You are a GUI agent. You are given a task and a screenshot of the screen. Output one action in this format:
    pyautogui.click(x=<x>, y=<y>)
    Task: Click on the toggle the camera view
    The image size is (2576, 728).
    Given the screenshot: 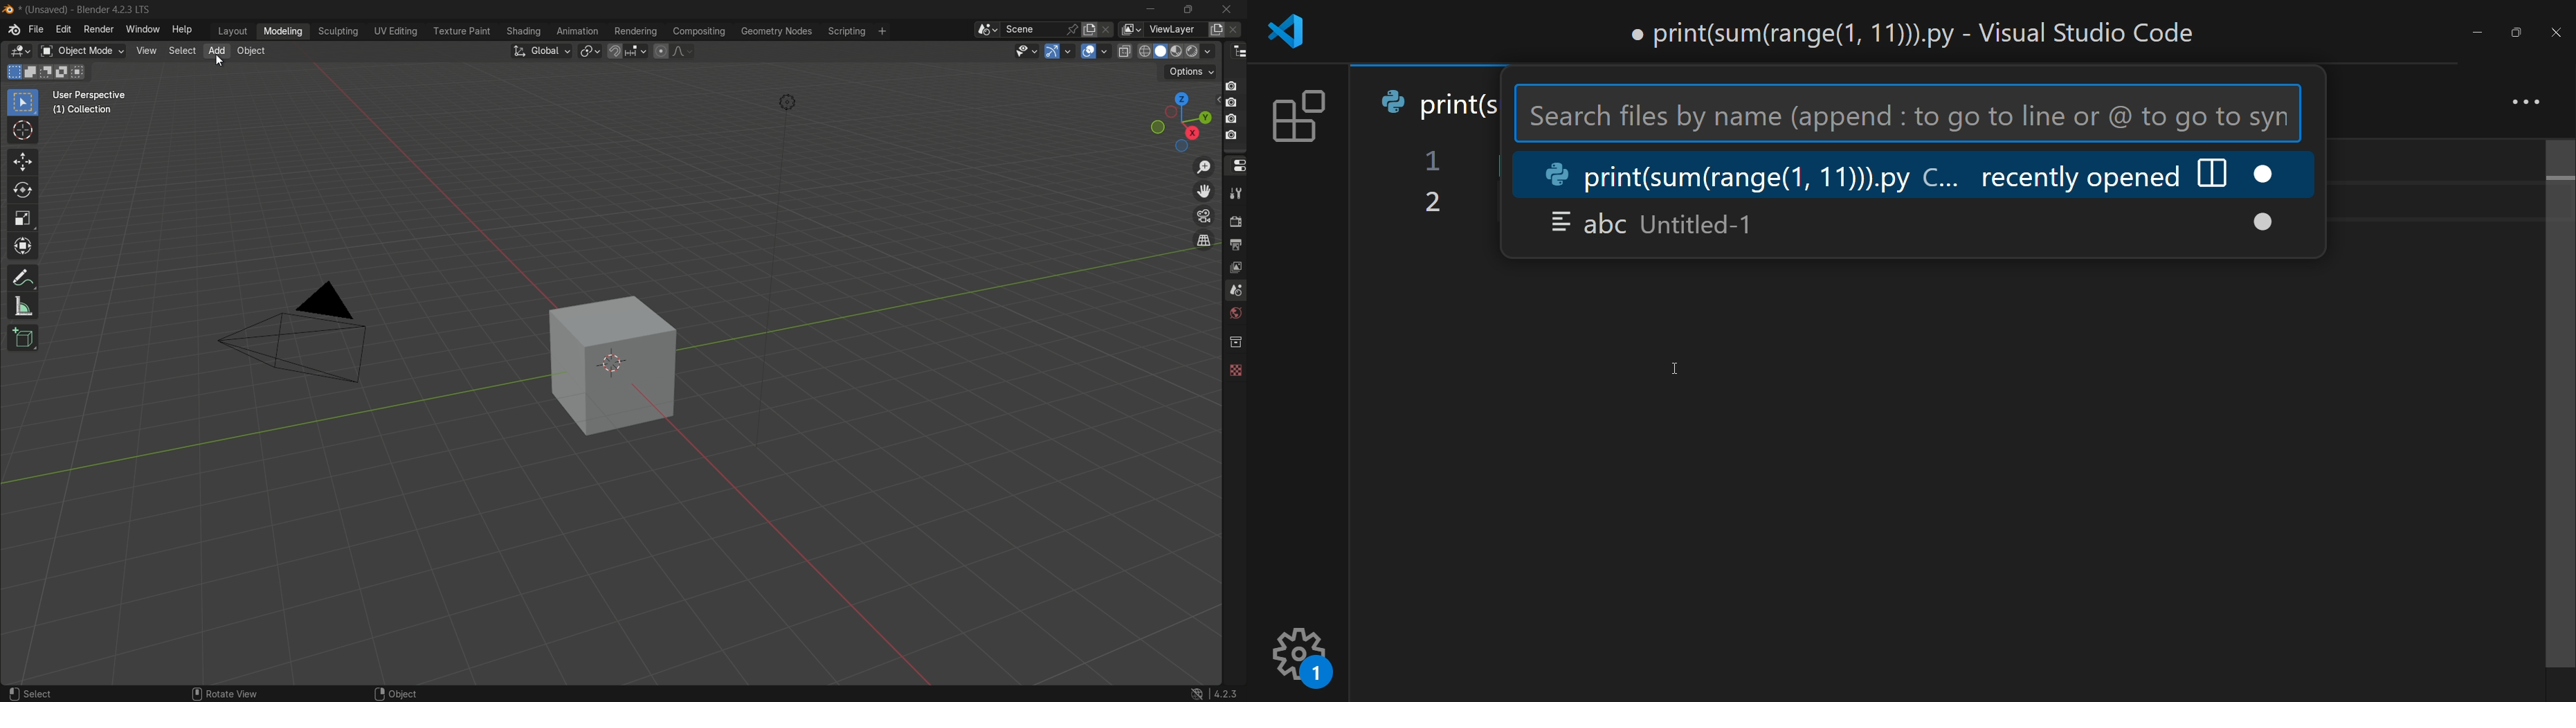 What is the action you would take?
    pyautogui.click(x=1204, y=216)
    